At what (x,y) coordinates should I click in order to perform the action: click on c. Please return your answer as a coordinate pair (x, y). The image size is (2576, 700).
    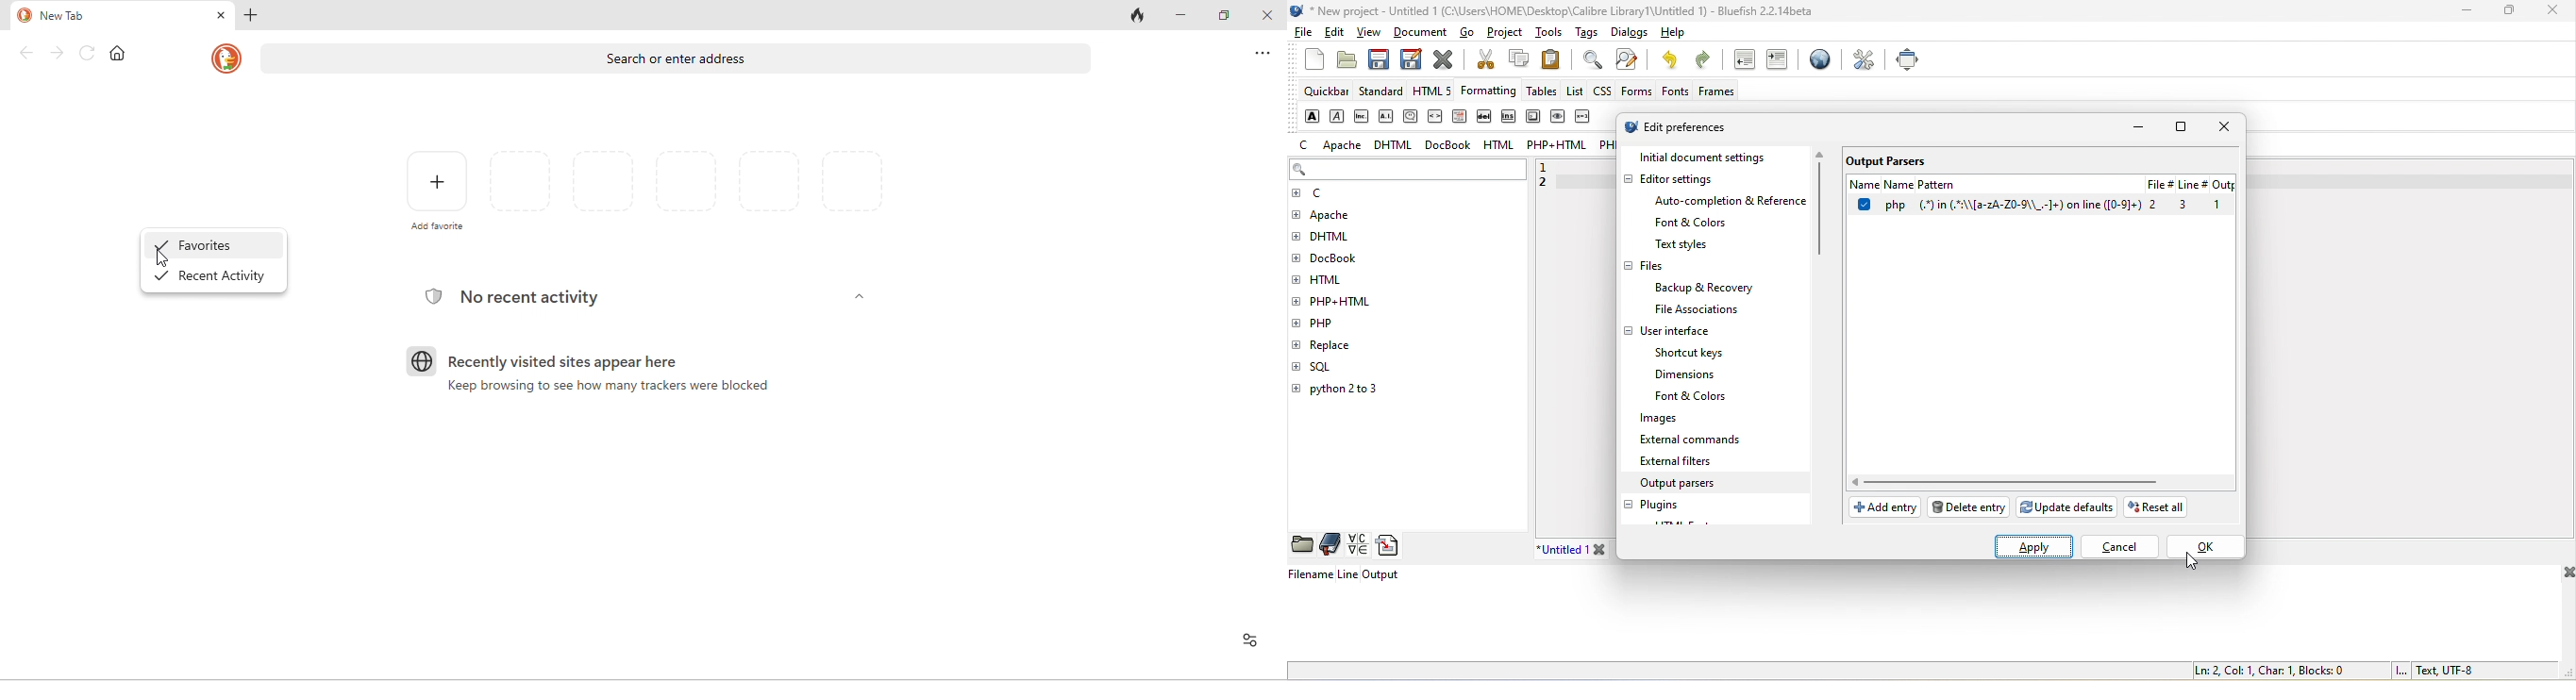
    Looking at the image, I should click on (1305, 145).